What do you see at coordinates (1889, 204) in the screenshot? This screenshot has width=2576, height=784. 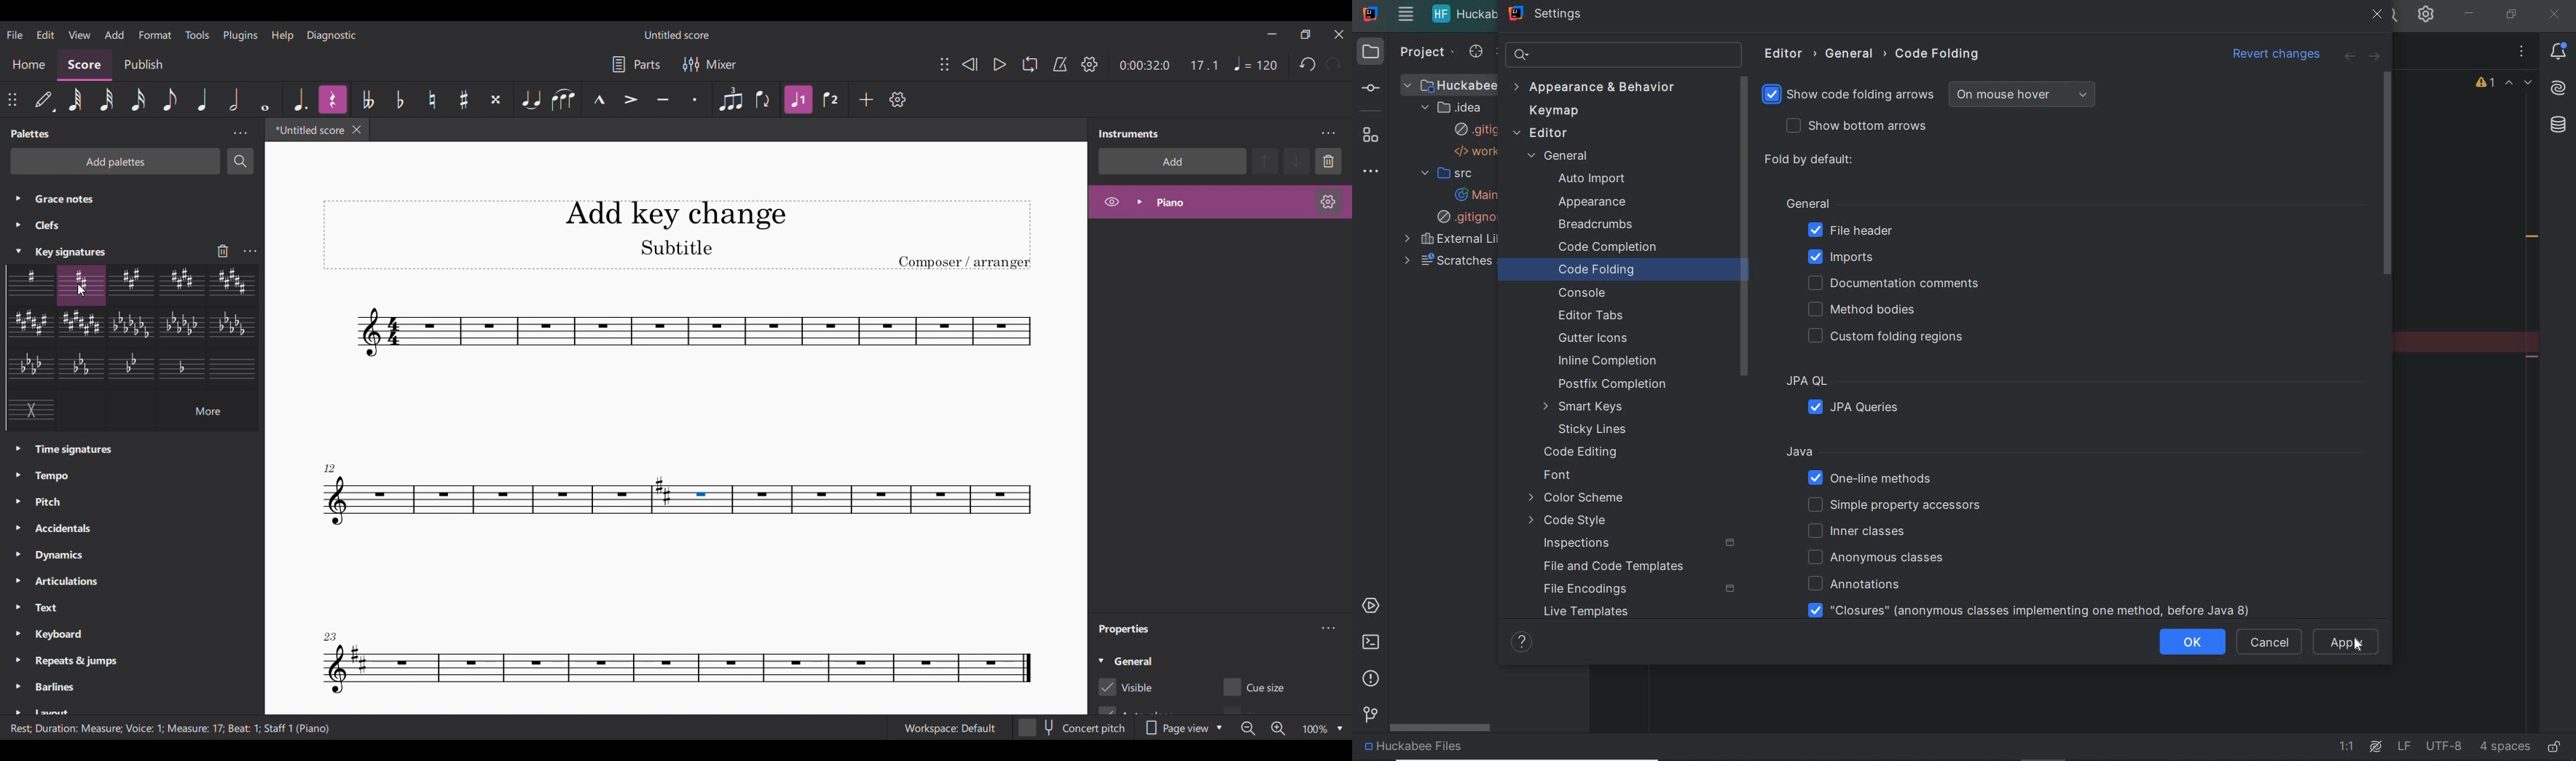 I see `General` at bounding box center [1889, 204].